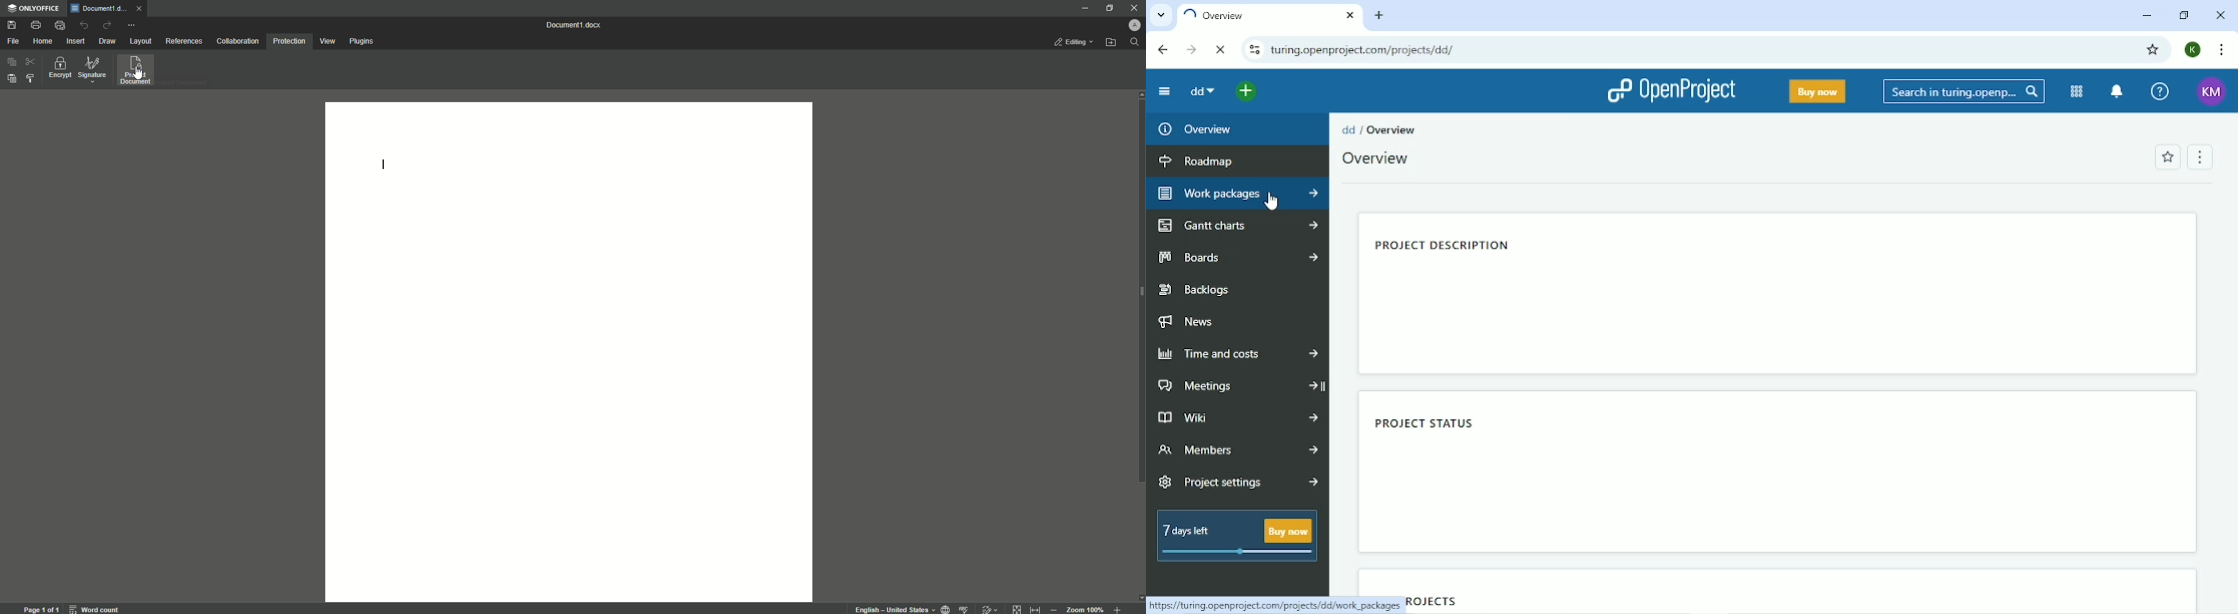 The image size is (2240, 616). Describe the element at coordinates (29, 62) in the screenshot. I see `Cut` at that location.